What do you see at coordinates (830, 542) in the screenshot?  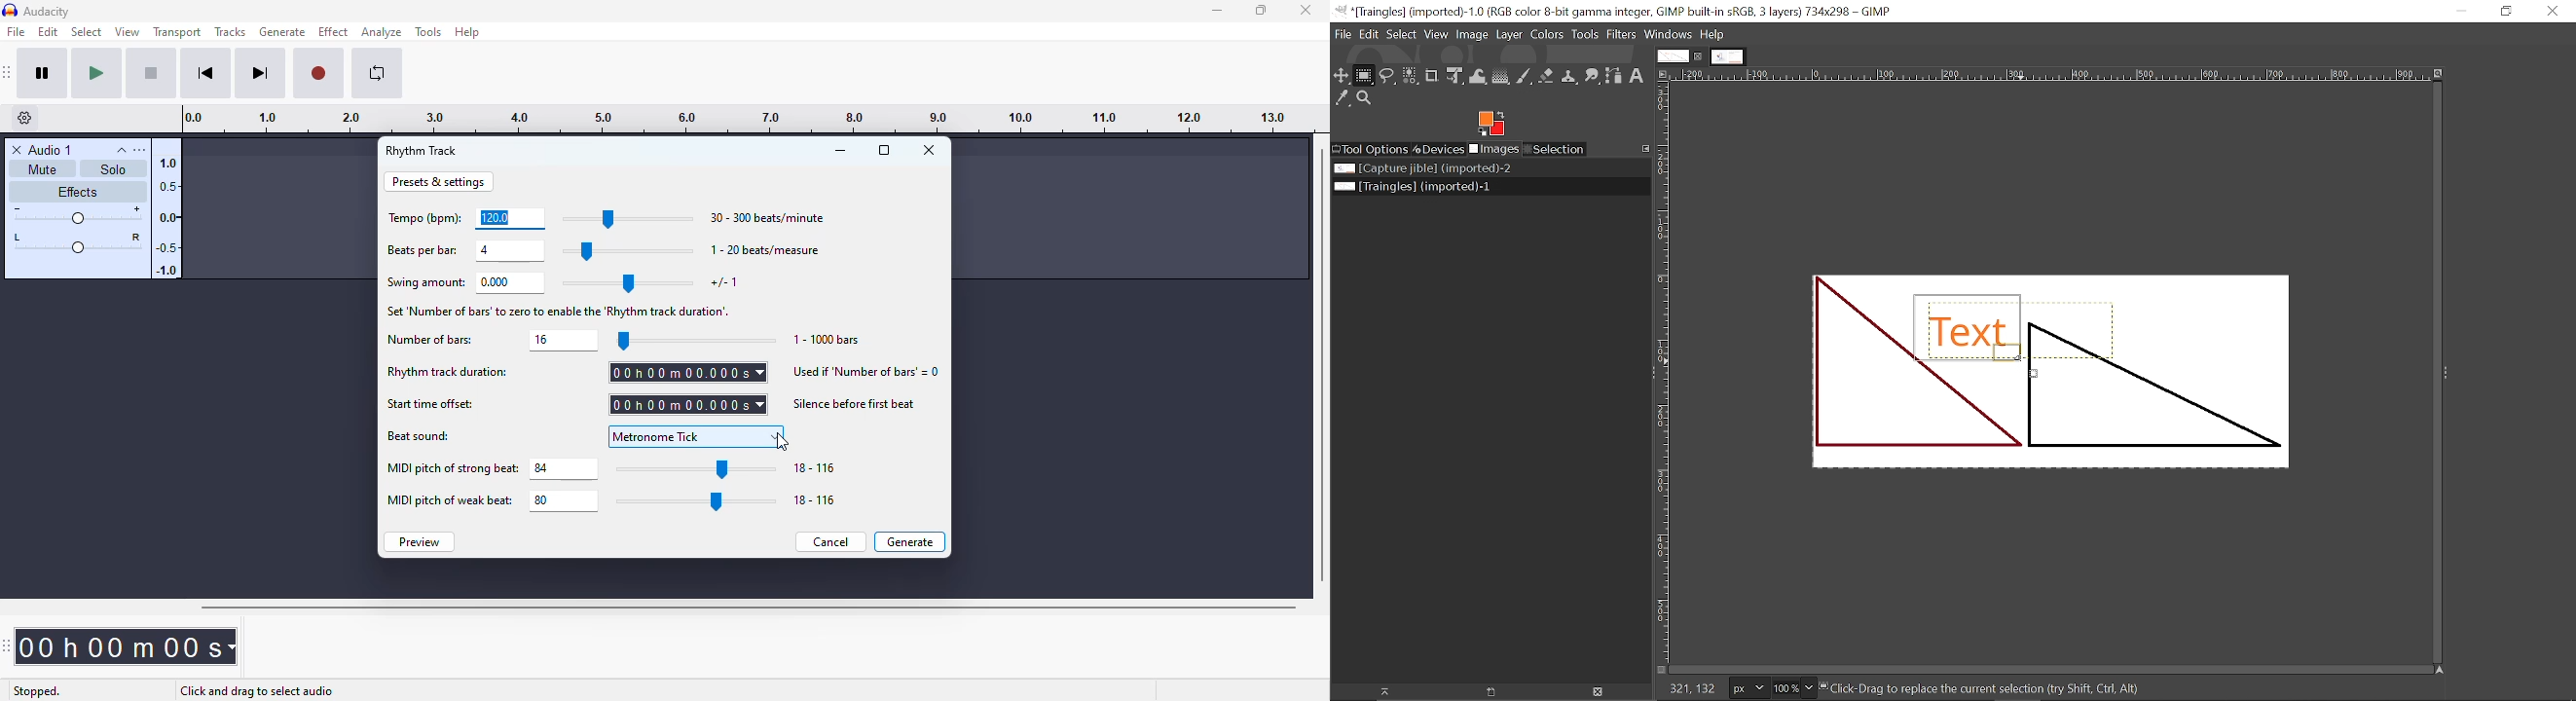 I see `cancel` at bounding box center [830, 542].